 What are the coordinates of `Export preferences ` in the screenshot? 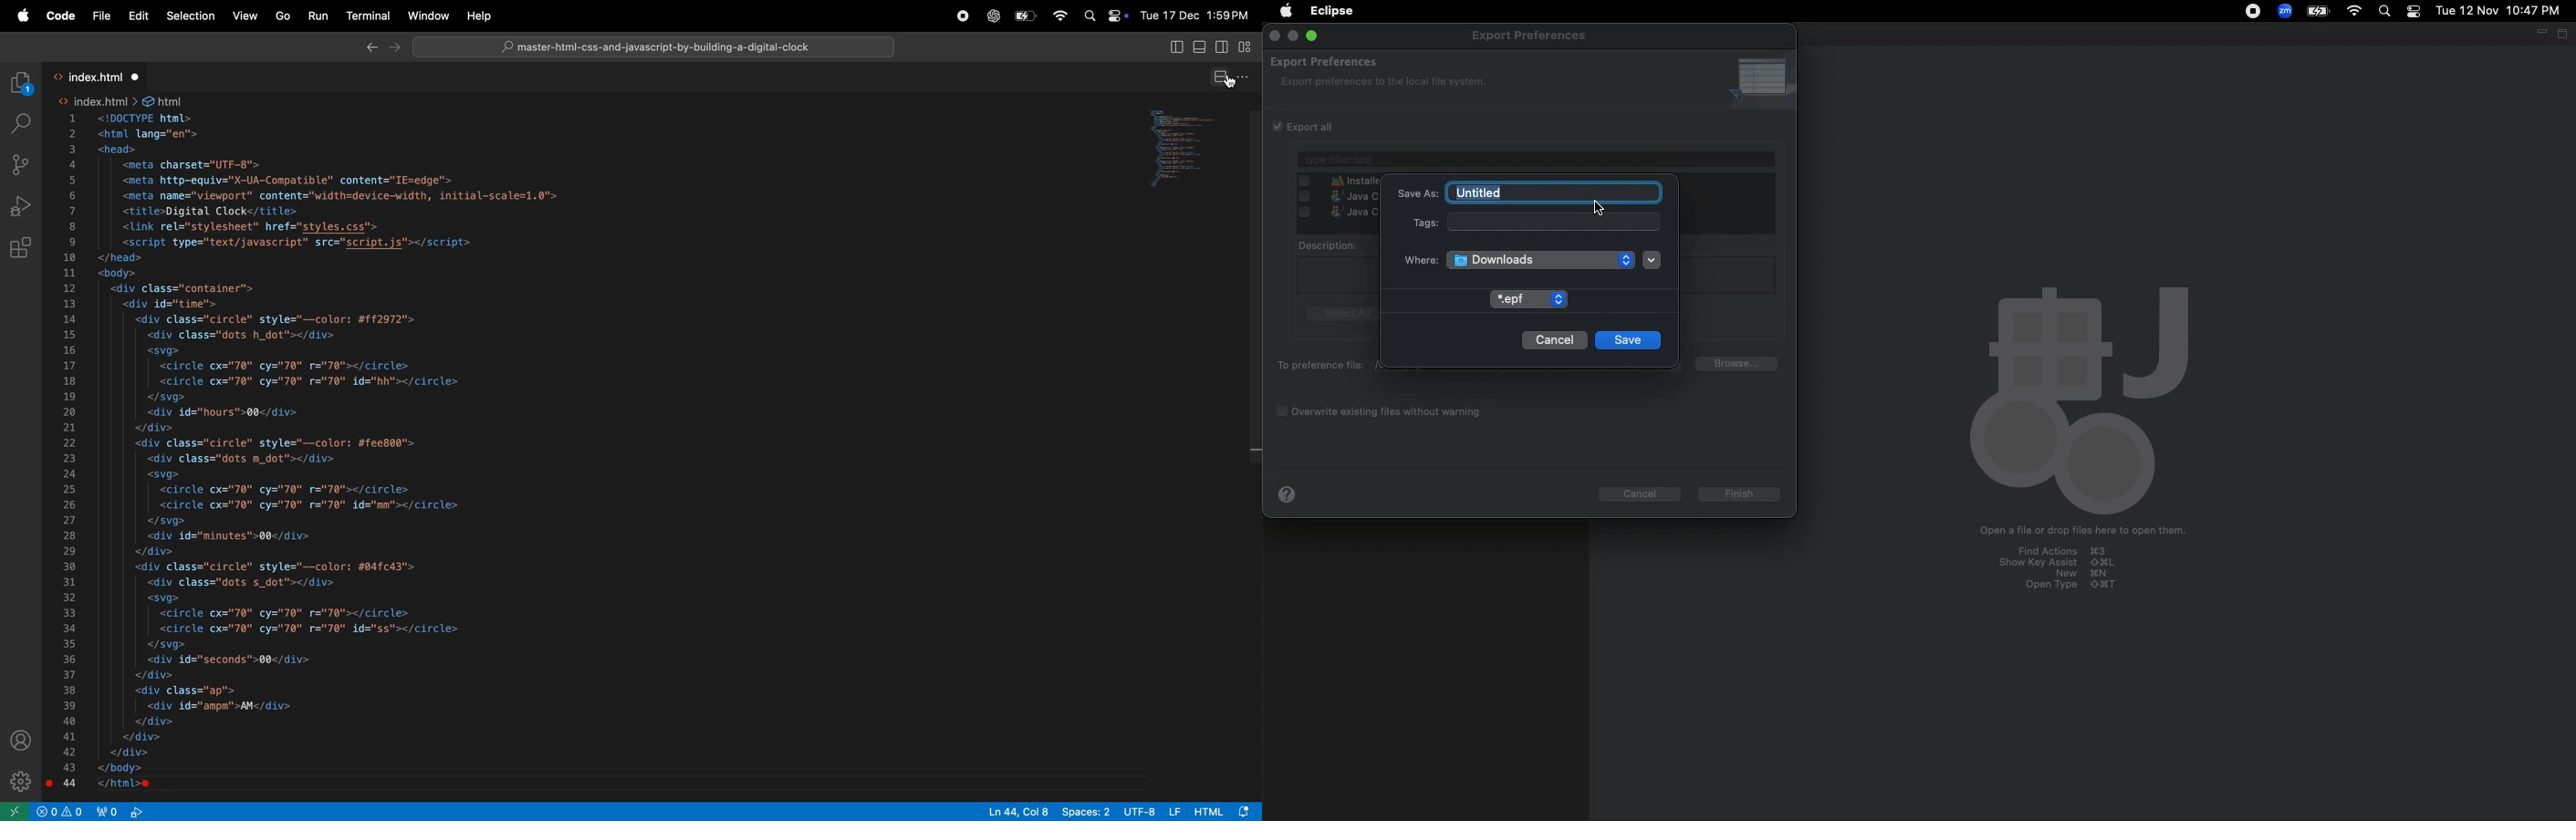 It's located at (1525, 36).